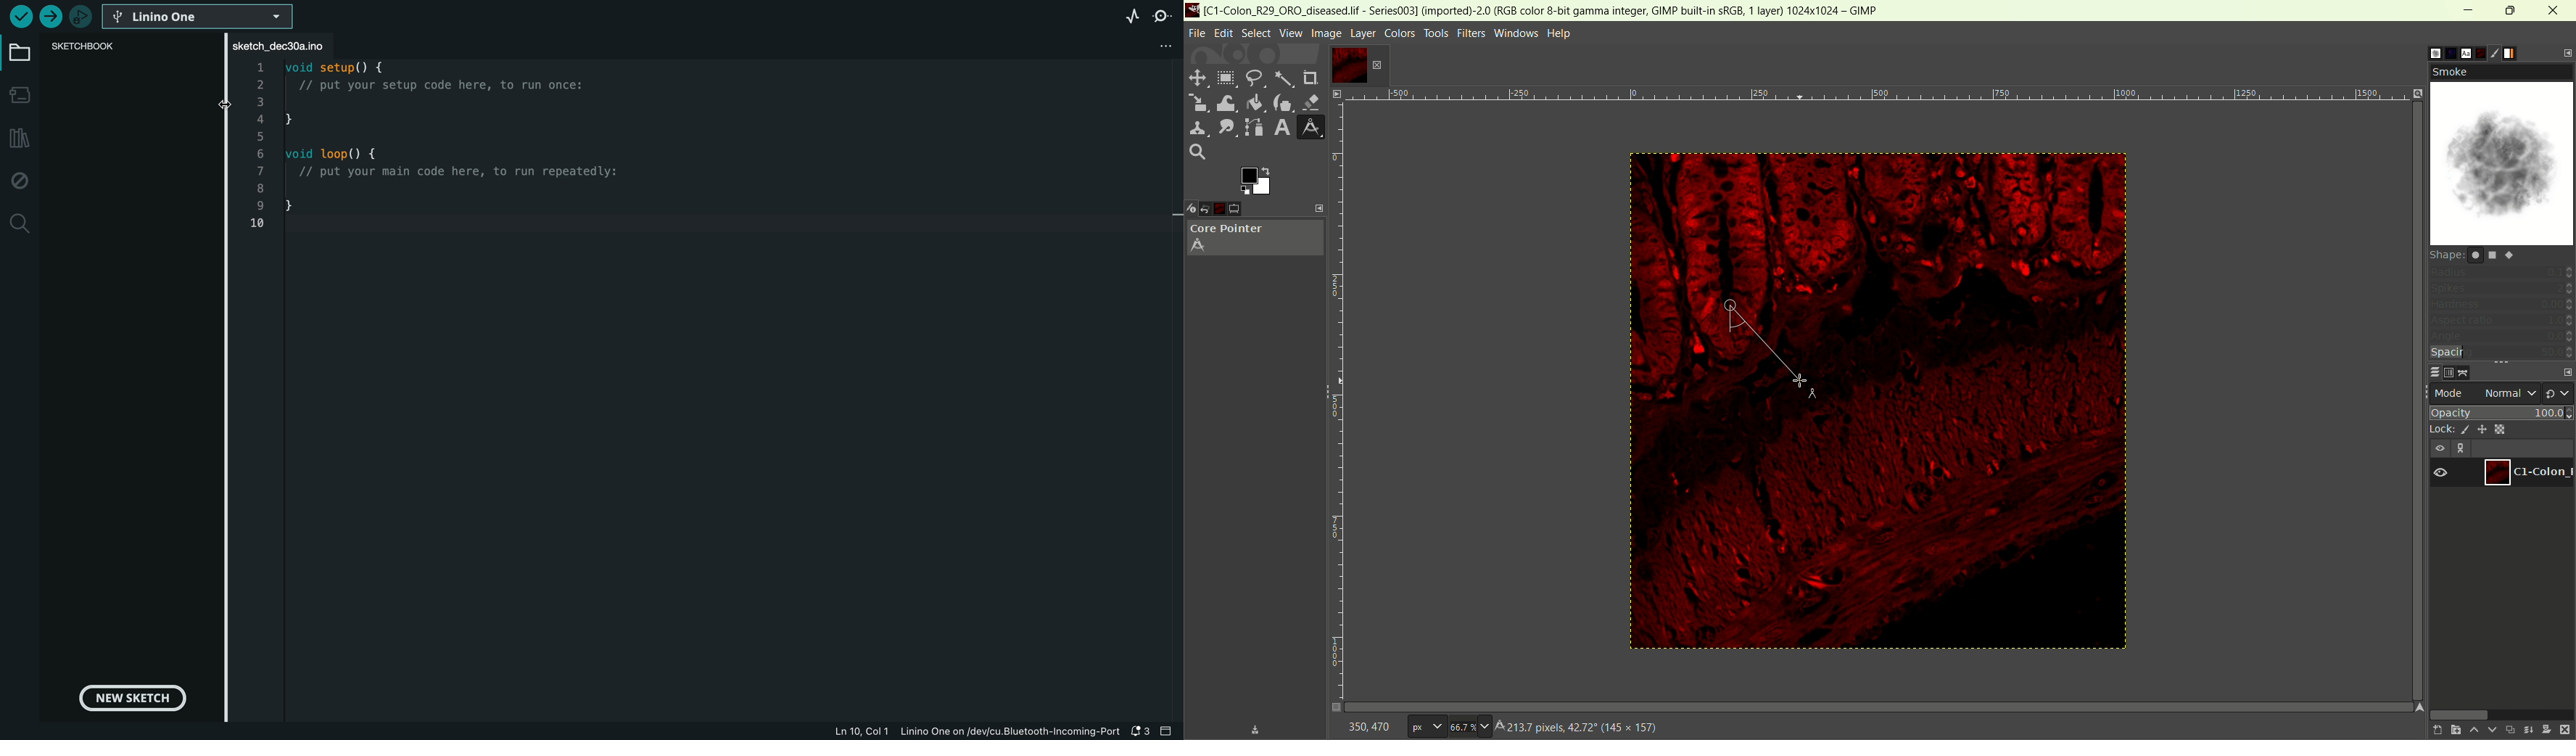 Image resolution: width=2576 pixels, height=756 pixels. What do you see at coordinates (2452, 731) in the screenshot?
I see `create a new layer and add it to image` at bounding box center [2452, 731].